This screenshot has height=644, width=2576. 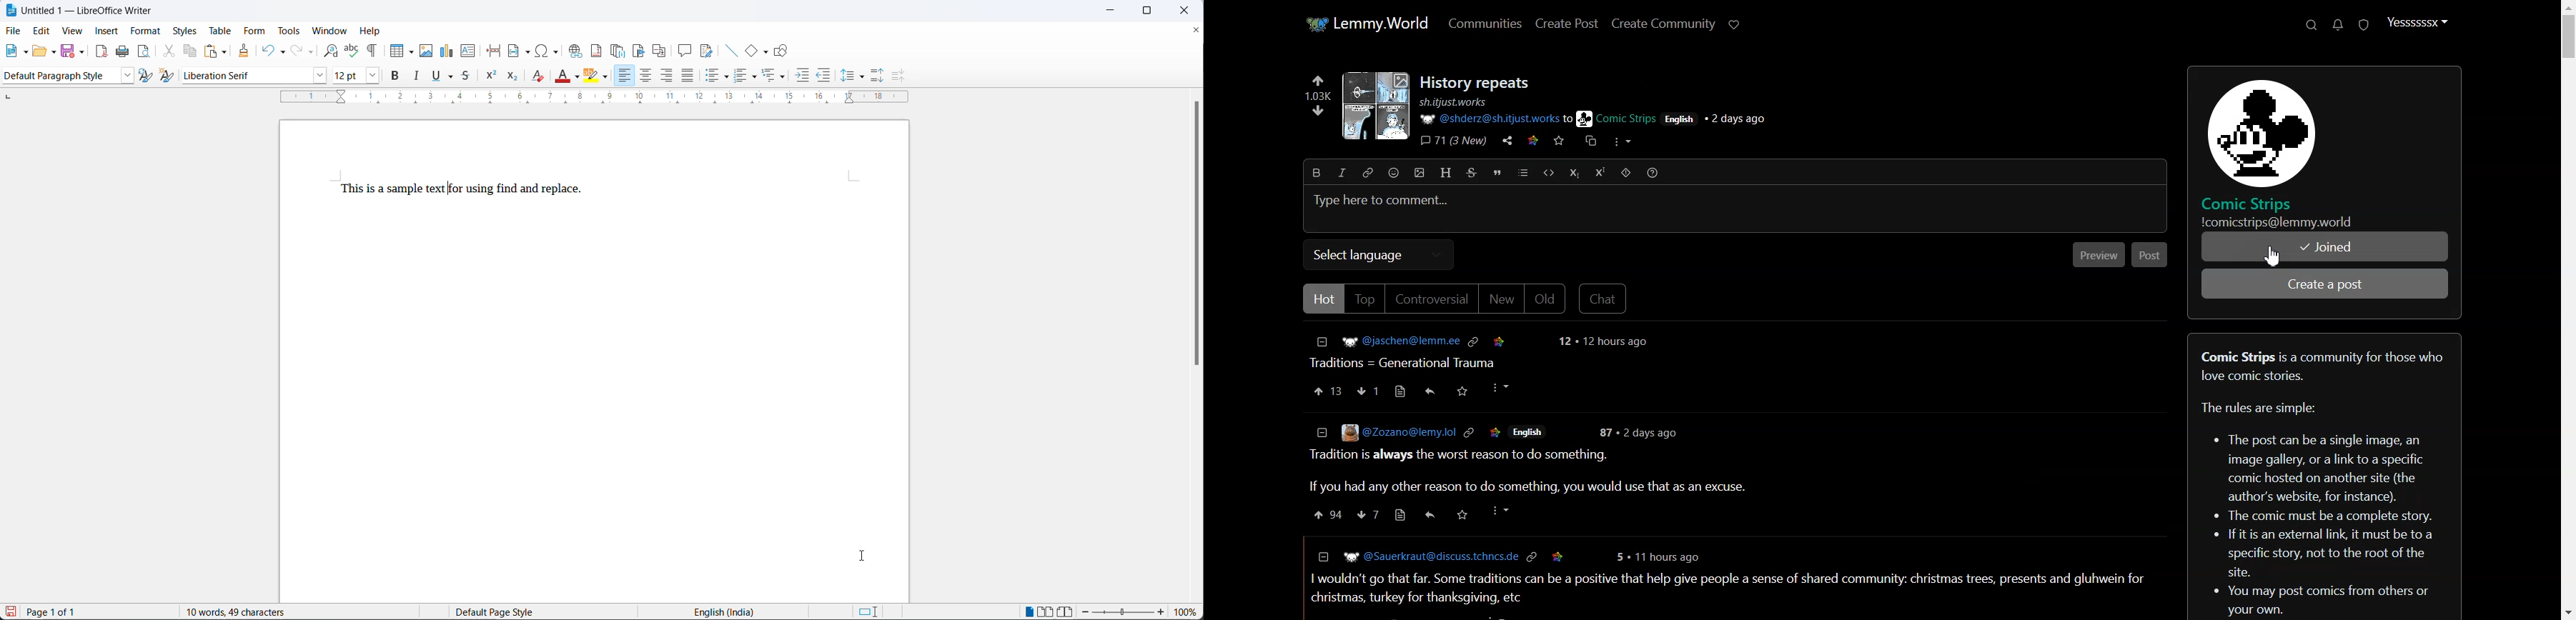 I want to click on save options, so click(x=82, y=51).